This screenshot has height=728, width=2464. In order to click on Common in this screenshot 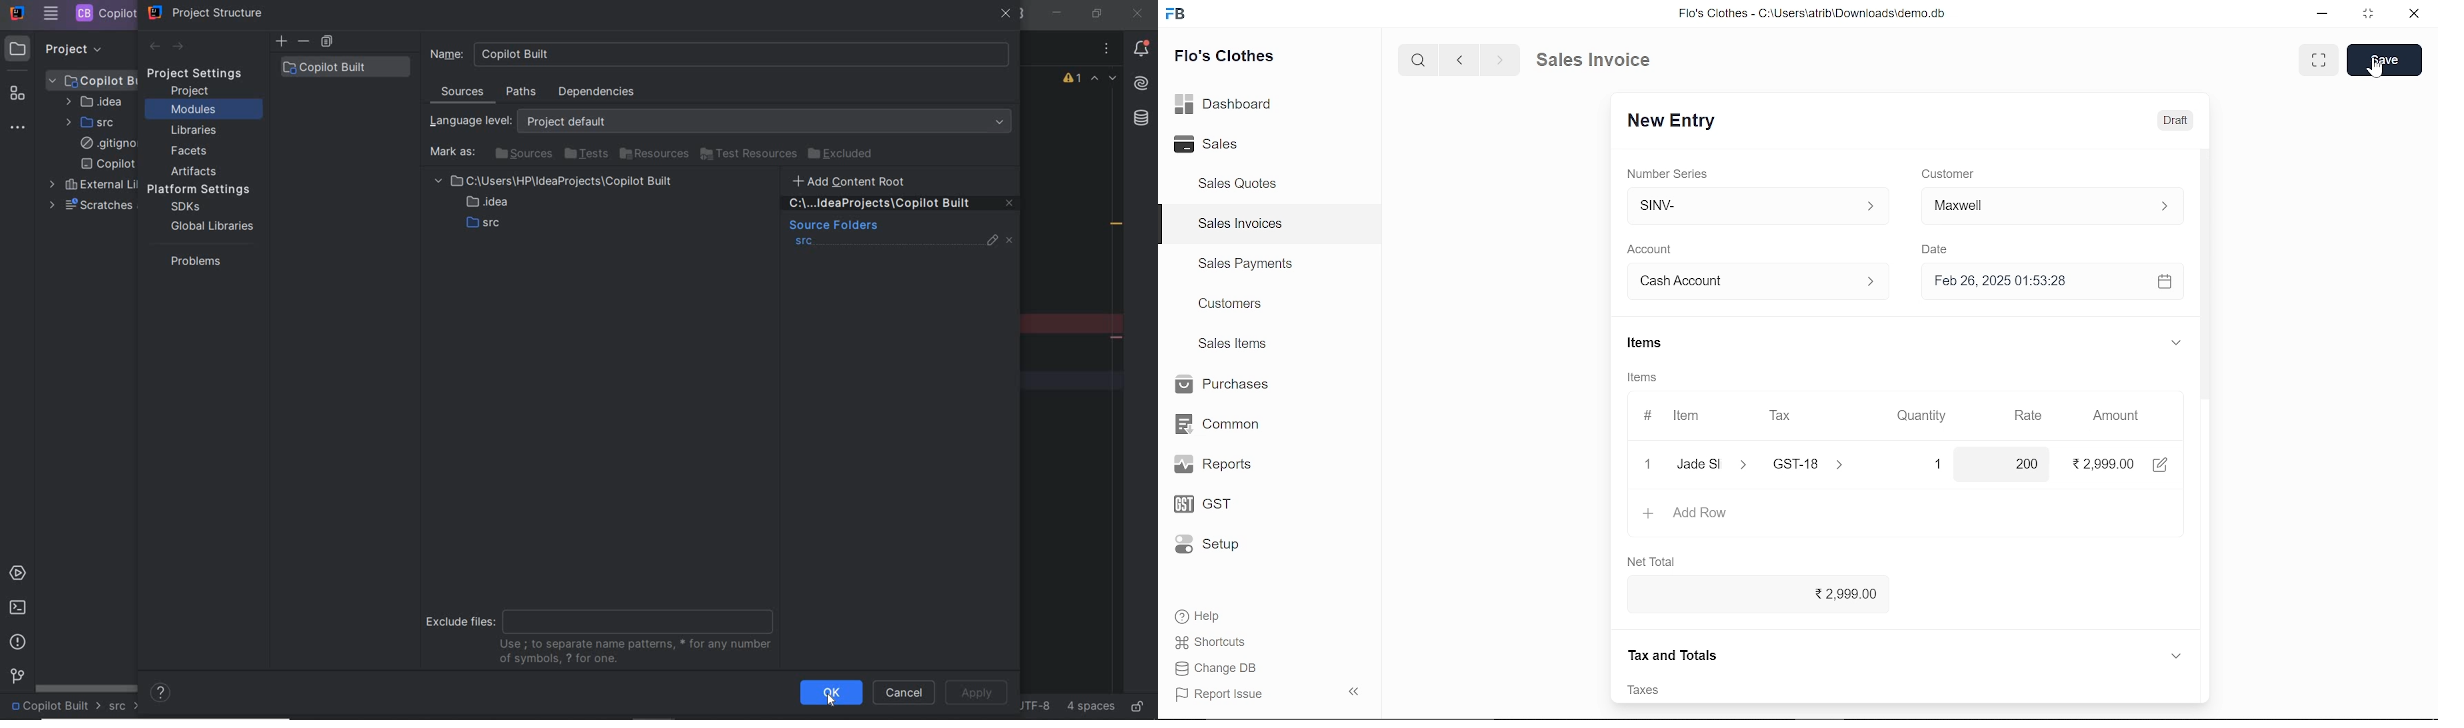, I will do `click(1220, 424)`.